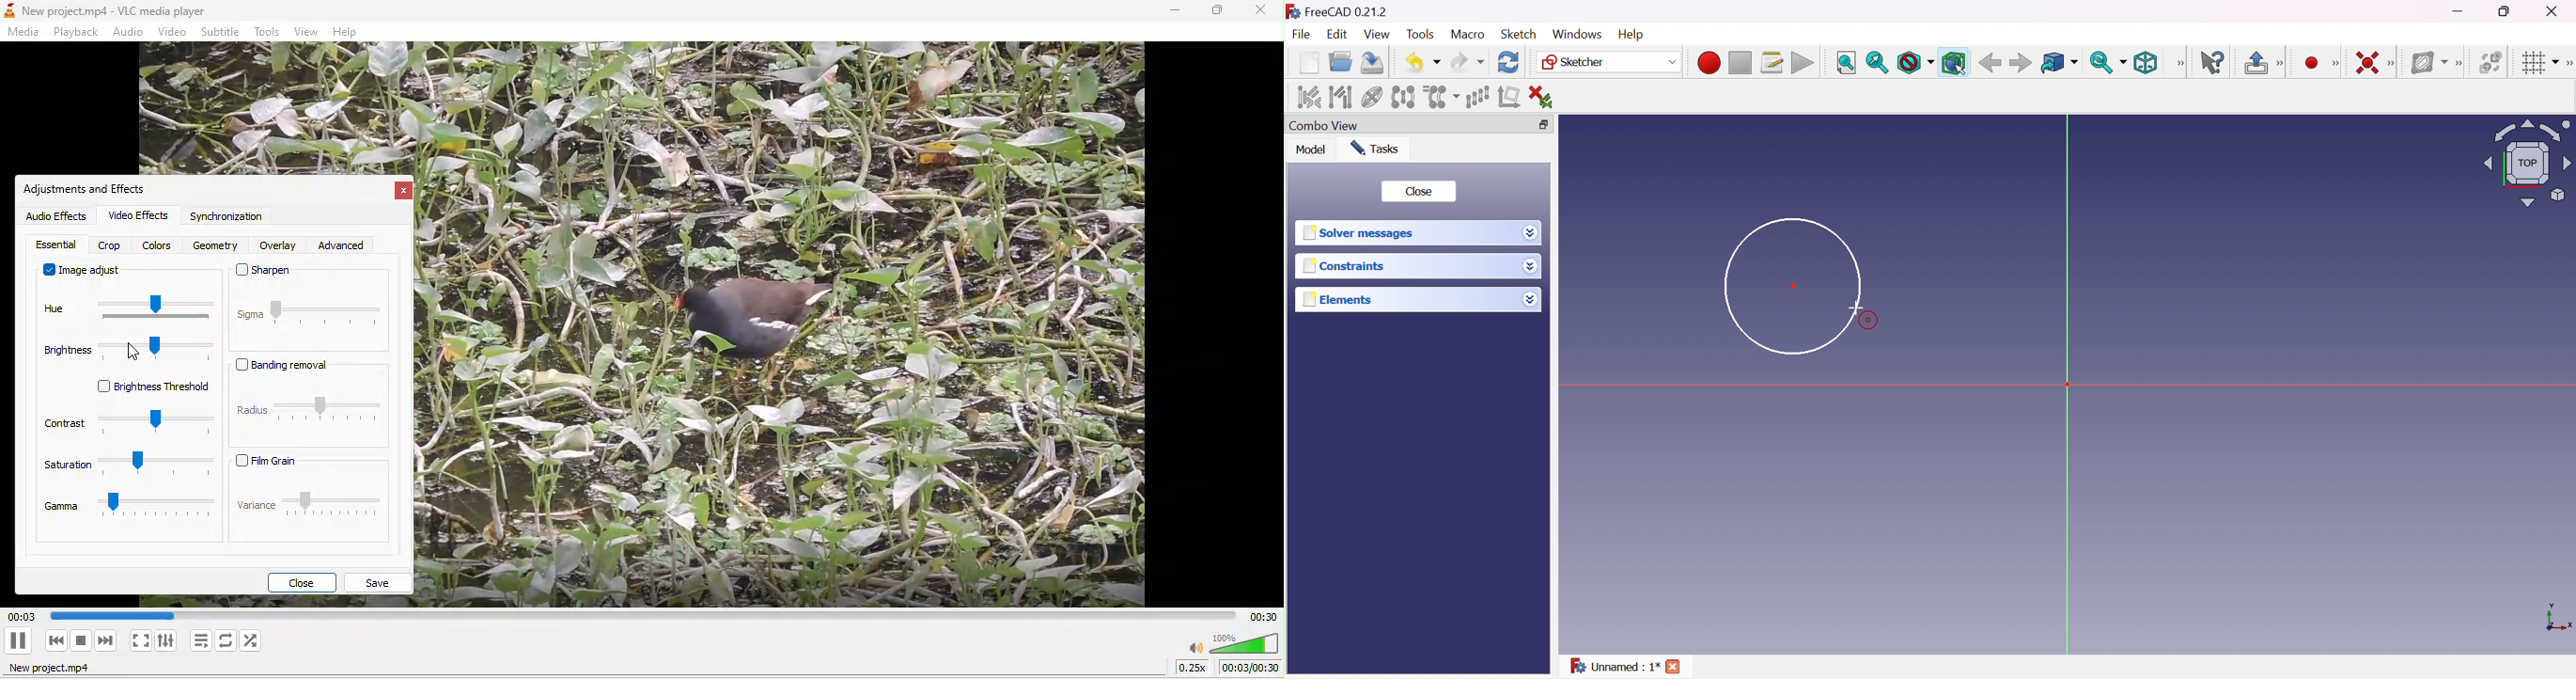 This screenshot has width=2576, height=700. I want to click on flim grain, so click(312, 462).